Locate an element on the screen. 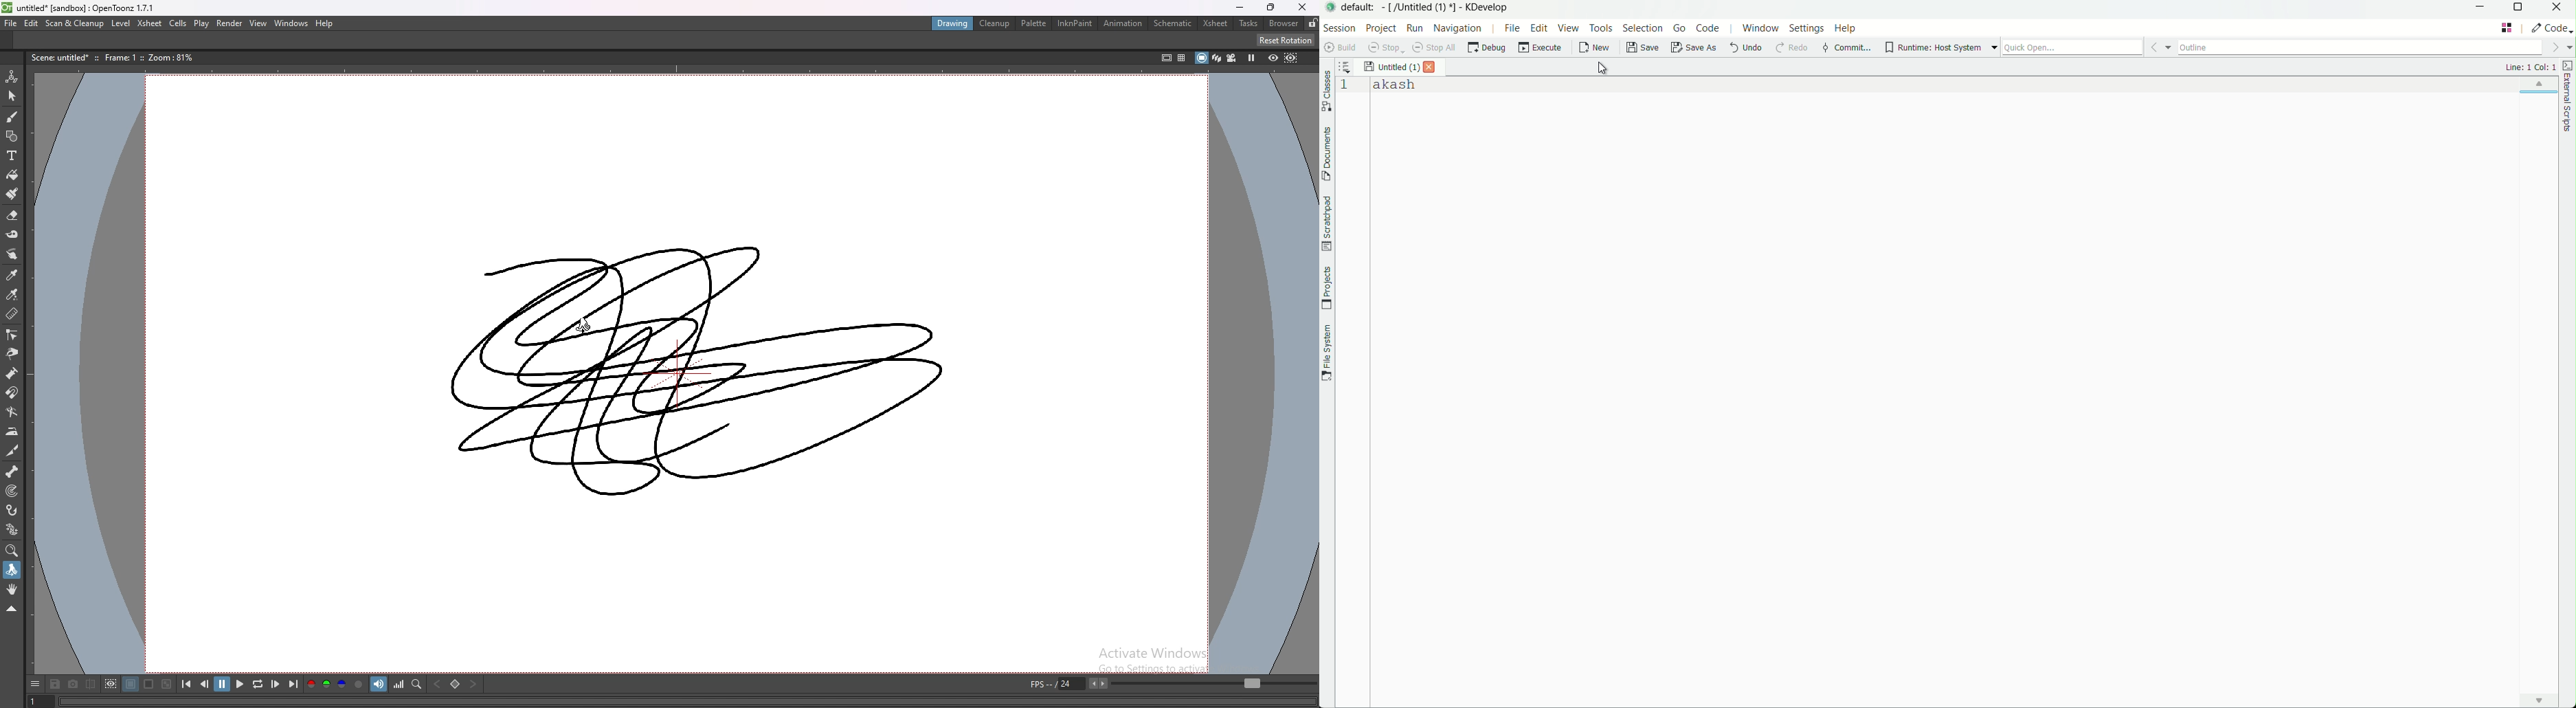 The width and height of the screenshot is (2576, 728). tools is located at coordinates (1602, 28).